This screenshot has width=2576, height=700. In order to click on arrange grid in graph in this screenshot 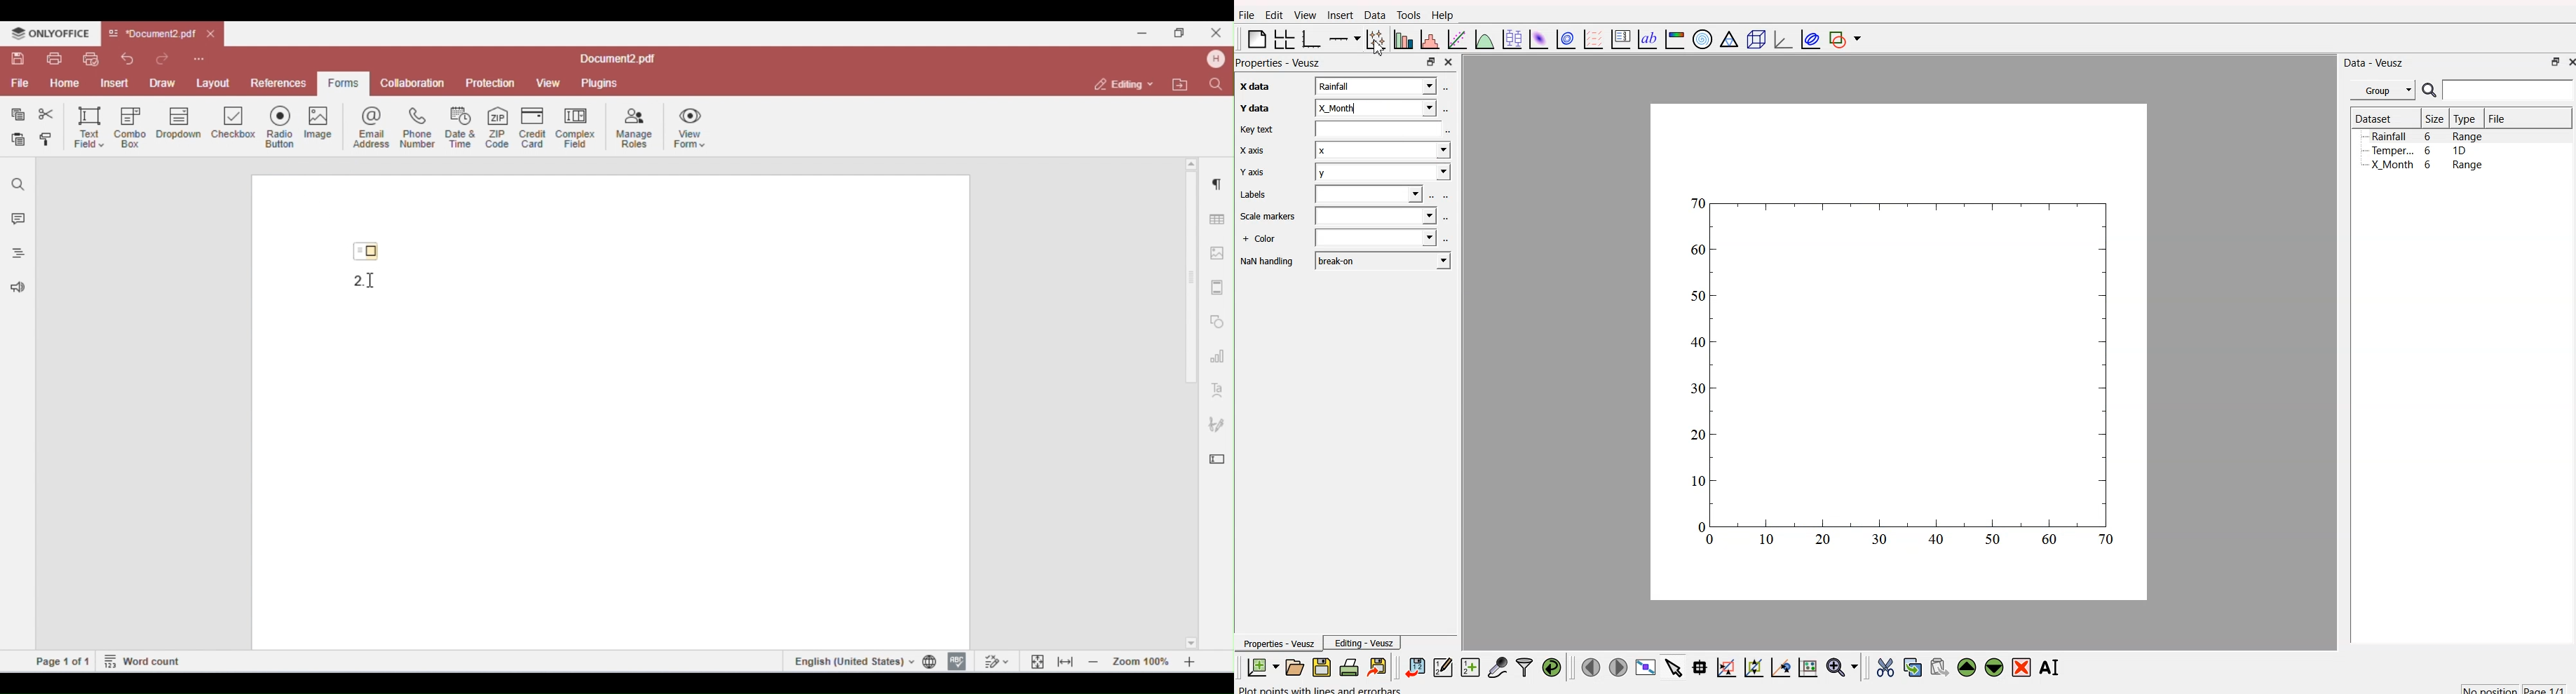, I will do `click(1283, 40)`.